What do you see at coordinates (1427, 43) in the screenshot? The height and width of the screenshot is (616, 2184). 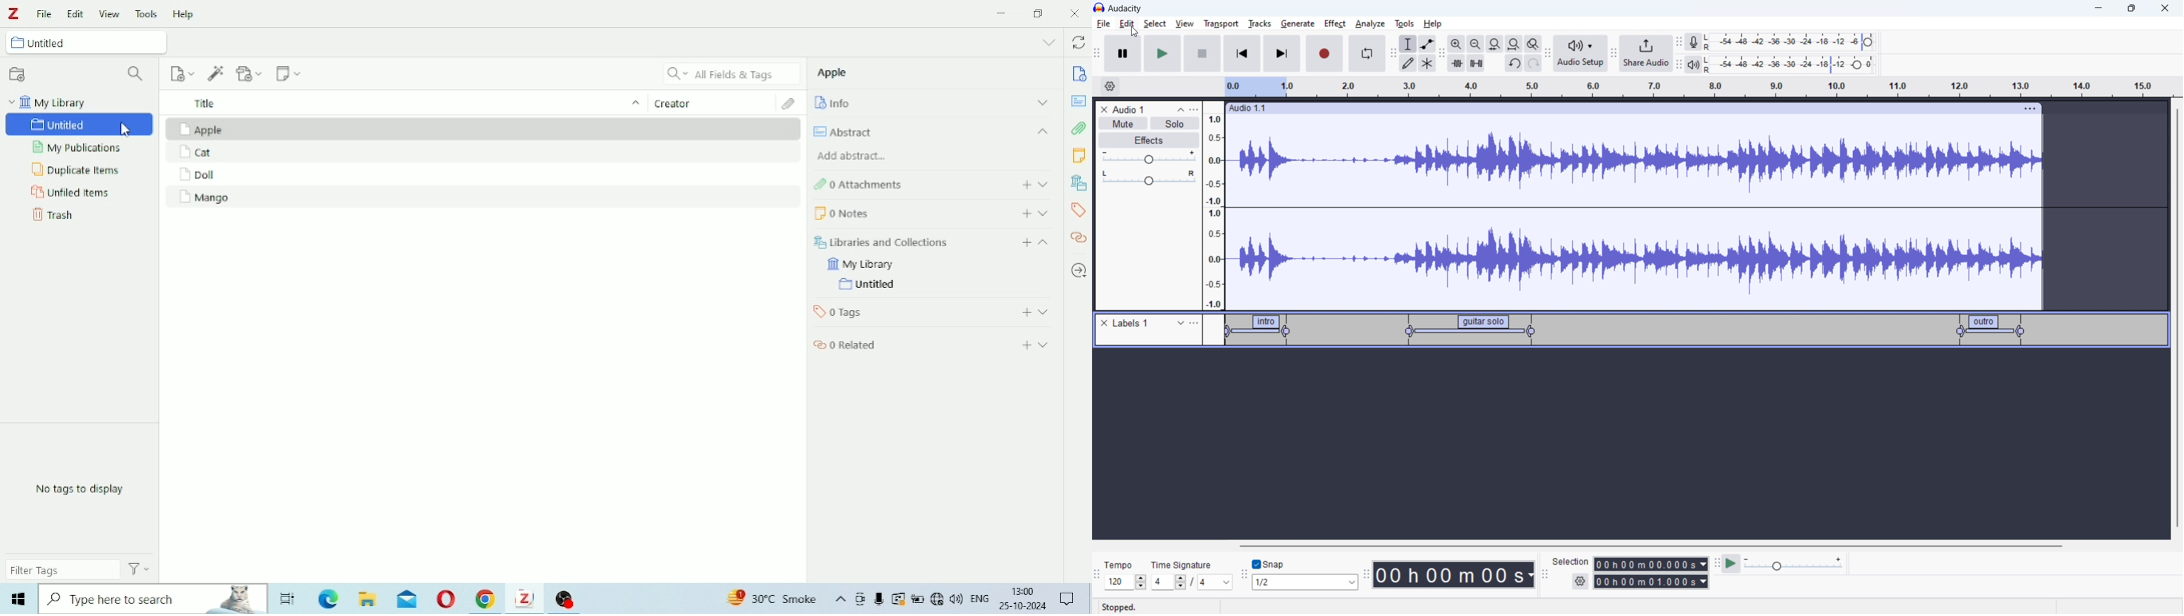 I see `envelop tool` at bounding box center [1427, 43].